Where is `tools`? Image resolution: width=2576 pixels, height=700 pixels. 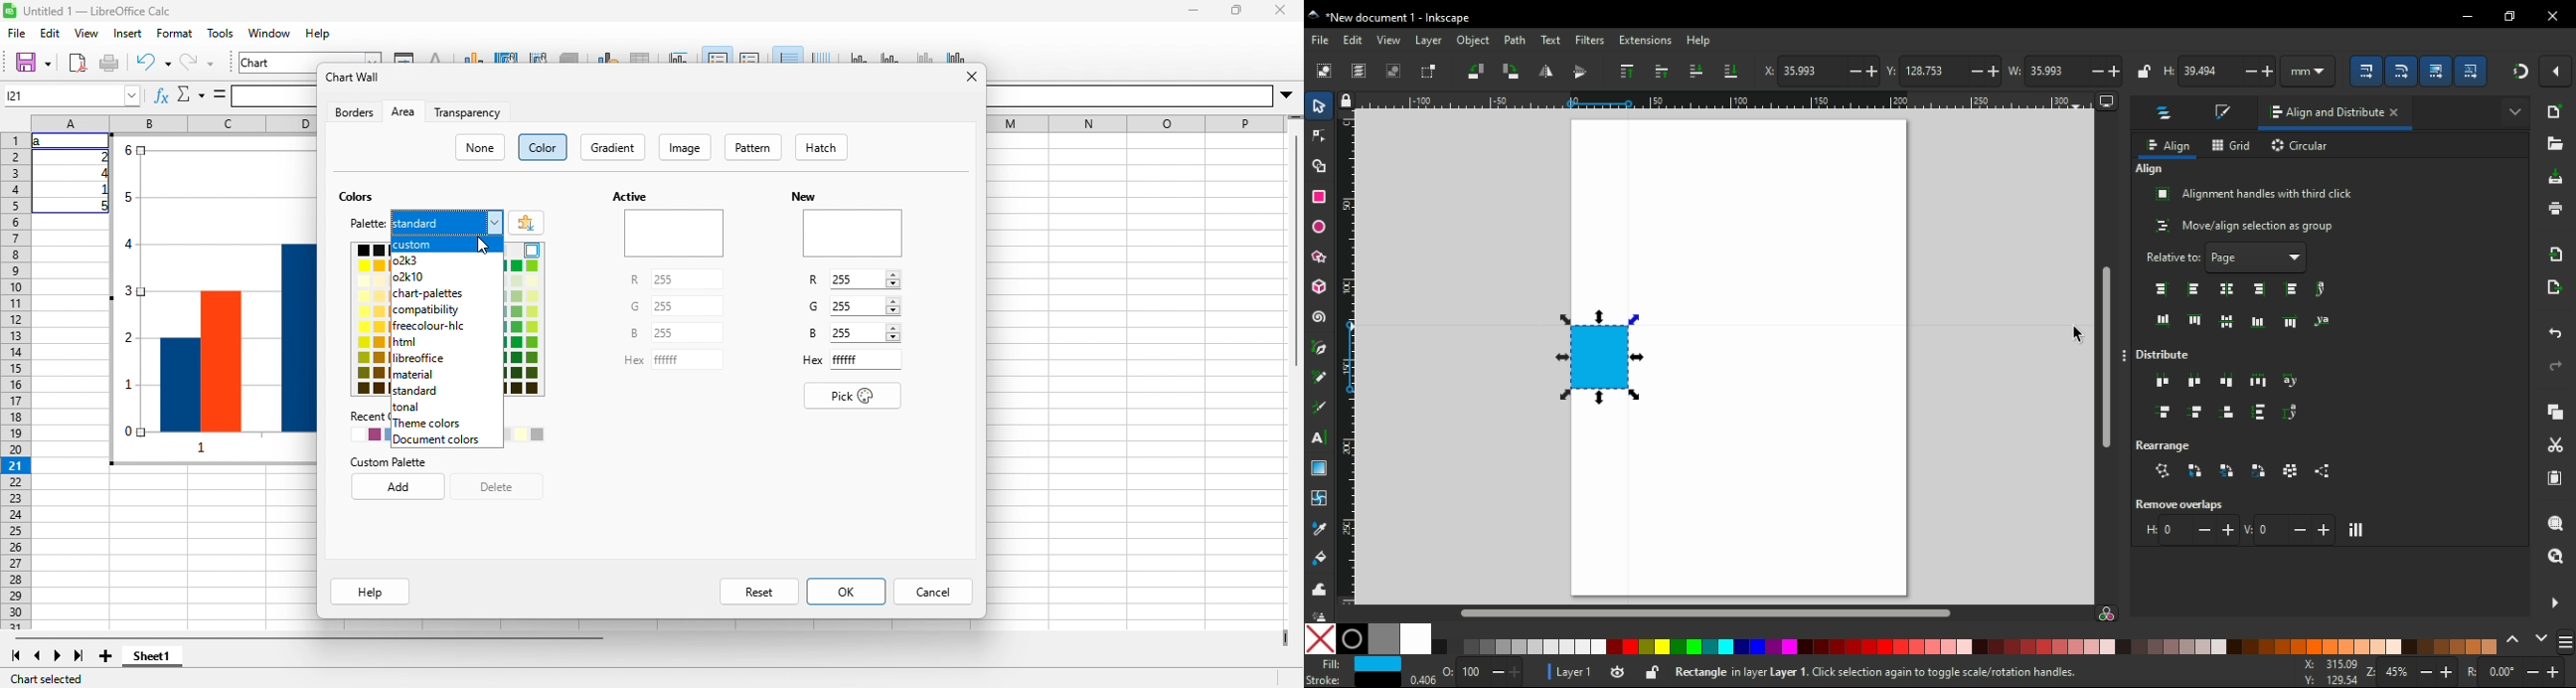 tools is located at coordinates (220, 32).